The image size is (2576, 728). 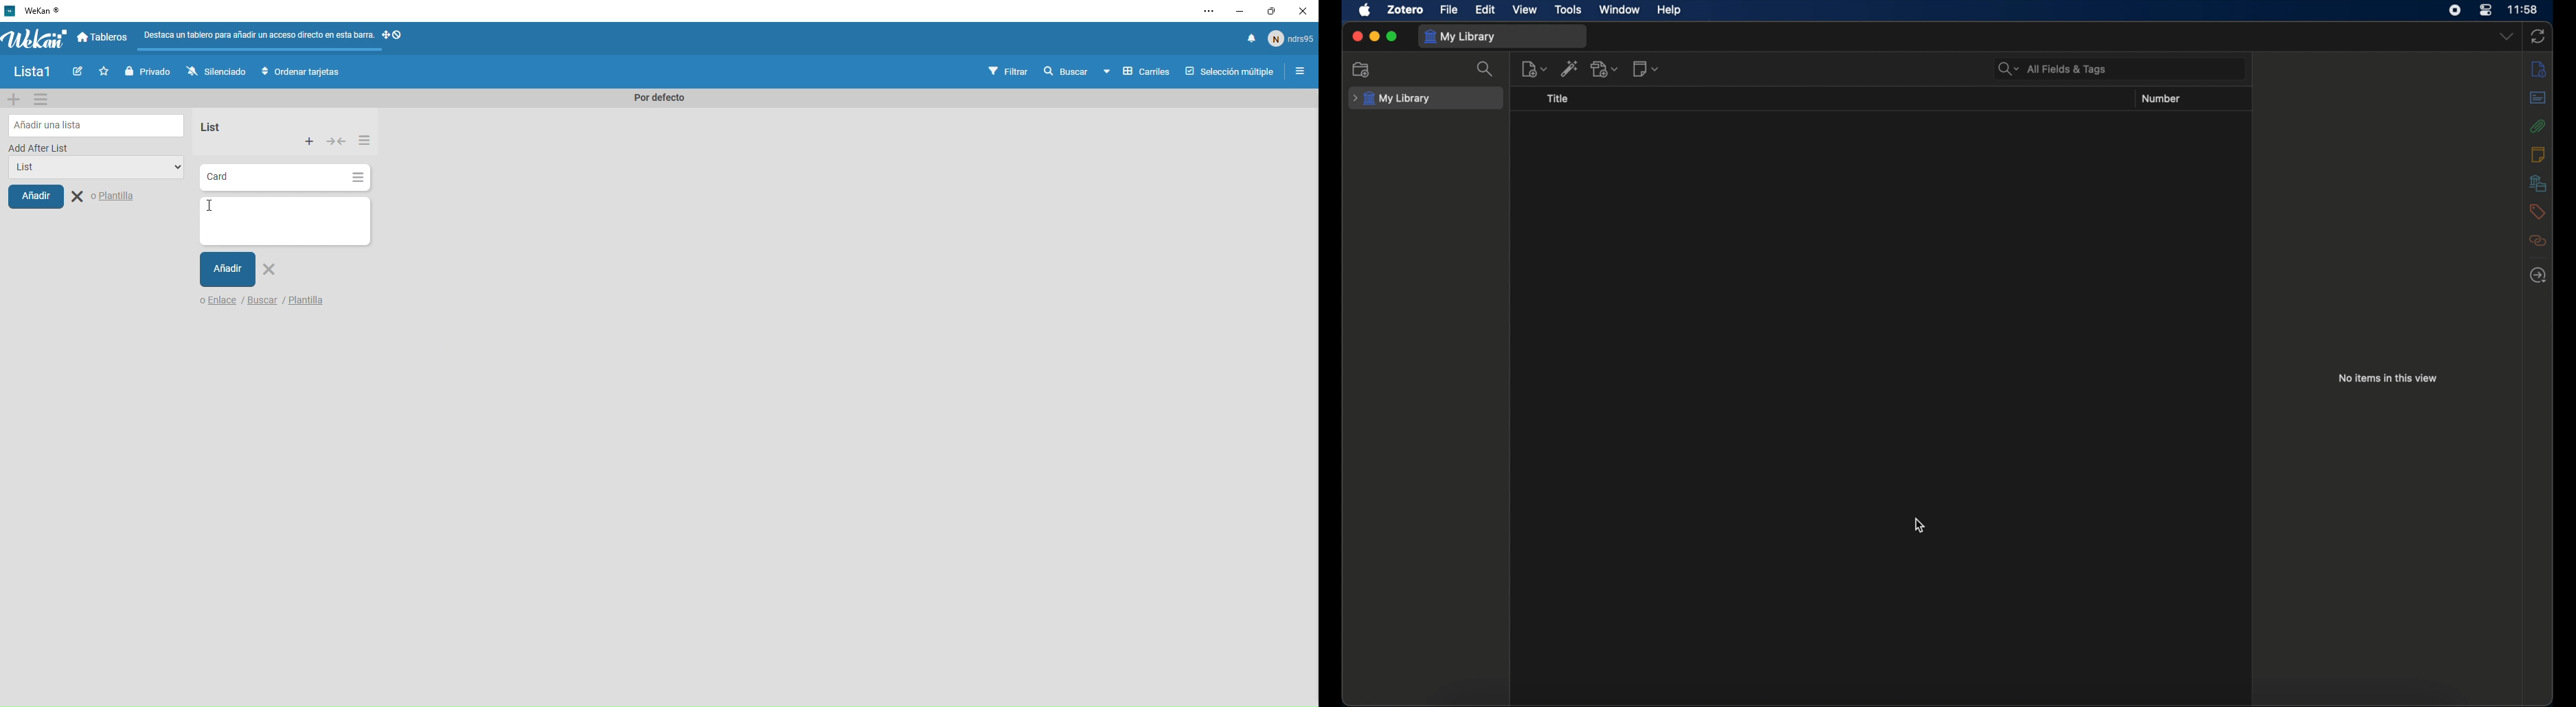 What do you see at coordinates (1357, 36) in the screenshot?
I see `close` at bounding box center [1357, 36].